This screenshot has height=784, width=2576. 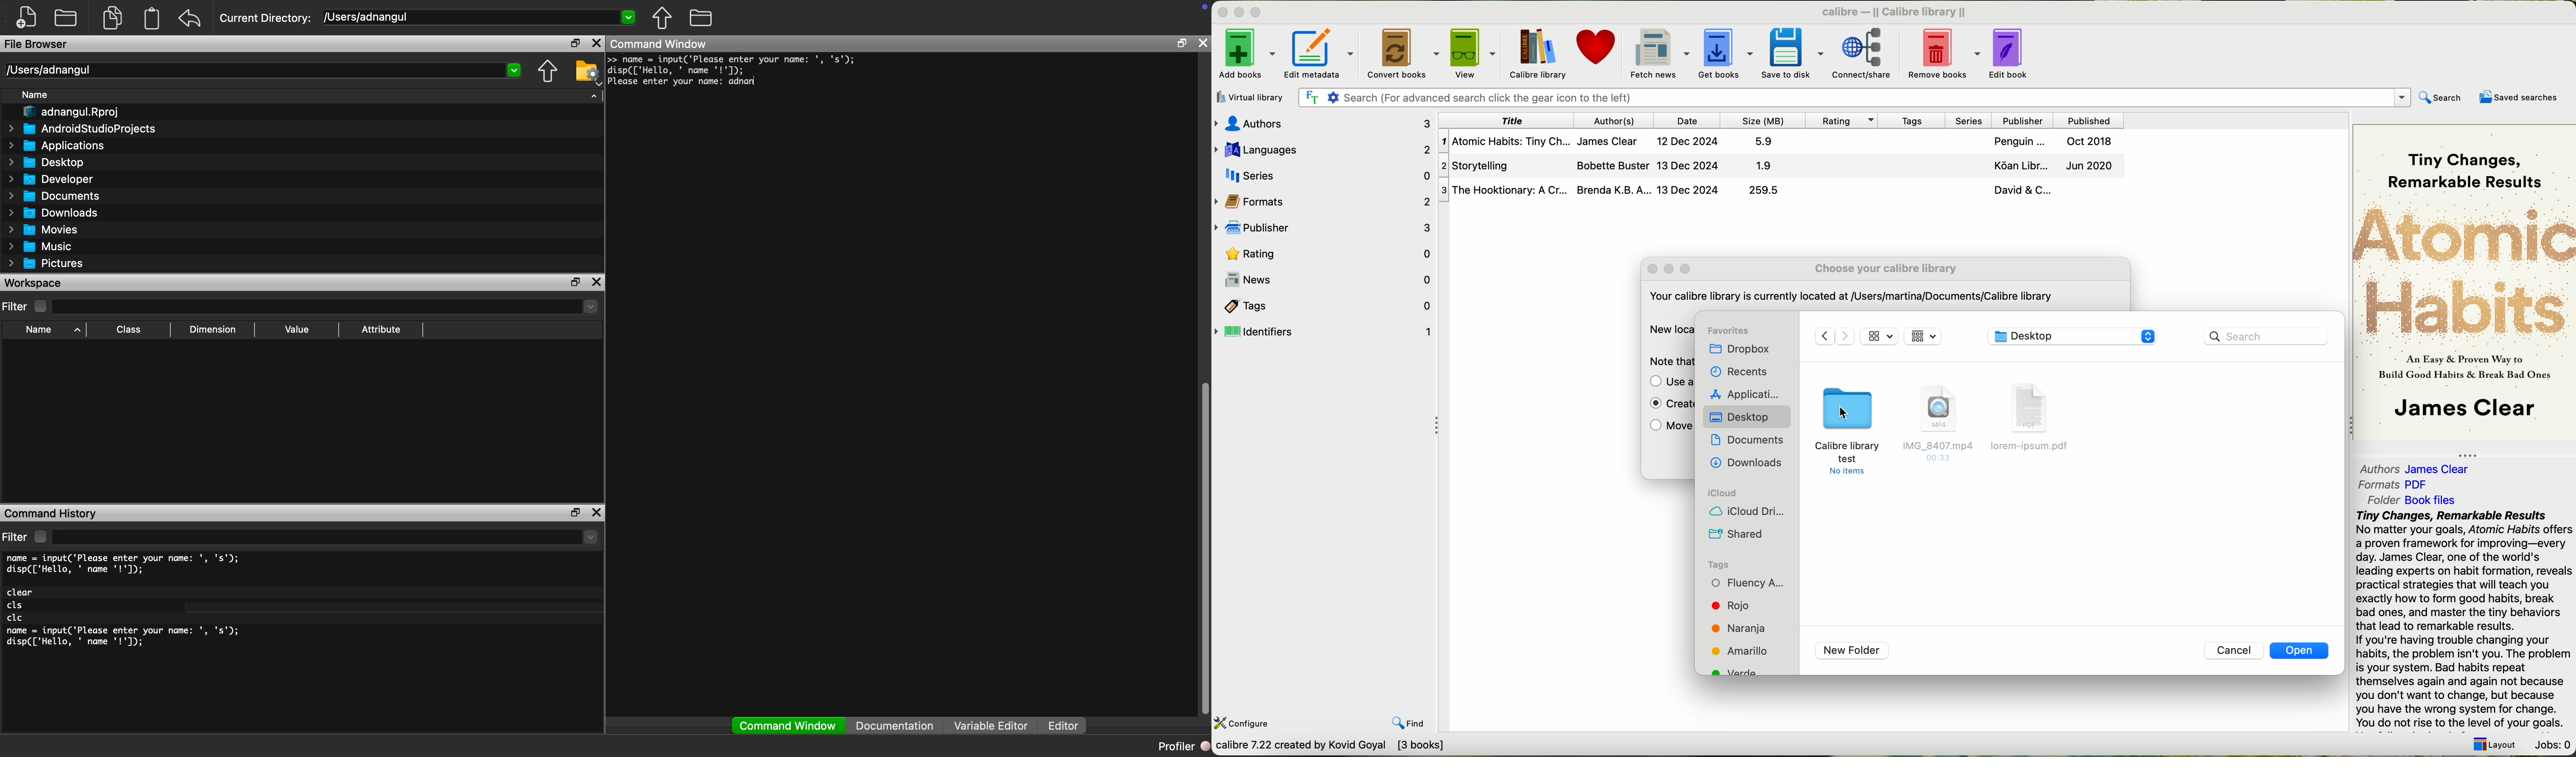 What do you see at coordinates (1182, 43) in the screenshot?
I see `maximize` at bounding box center [1182, 43].